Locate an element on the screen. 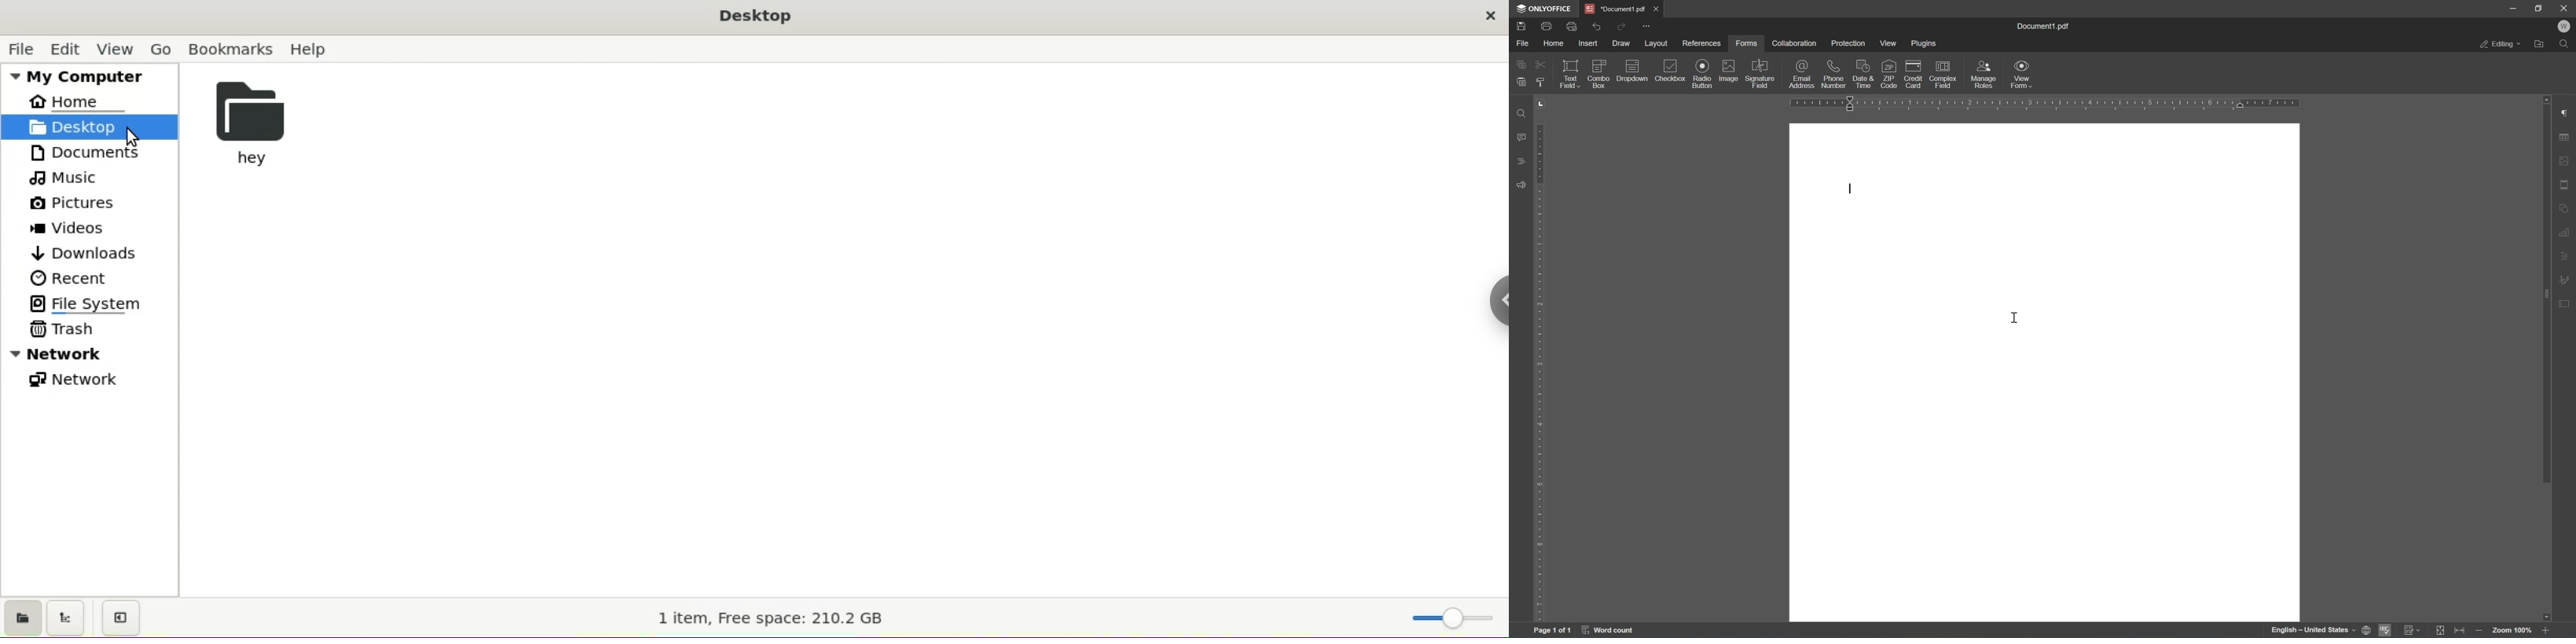  headers and footers is located at coordinates (2566, 182).